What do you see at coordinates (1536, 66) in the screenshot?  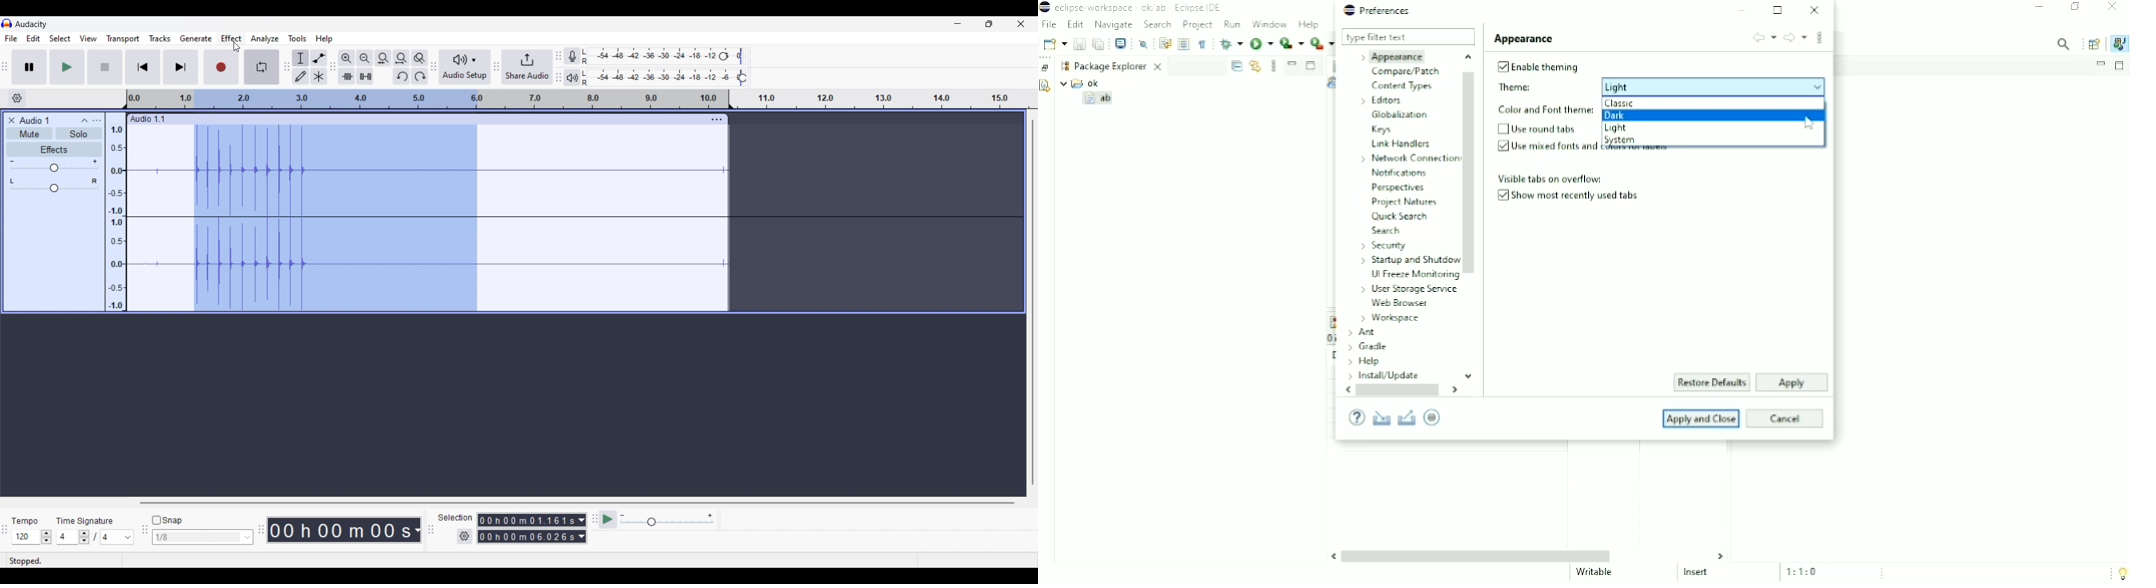 I see `Enable theming` at bounding box center [1536, 66].